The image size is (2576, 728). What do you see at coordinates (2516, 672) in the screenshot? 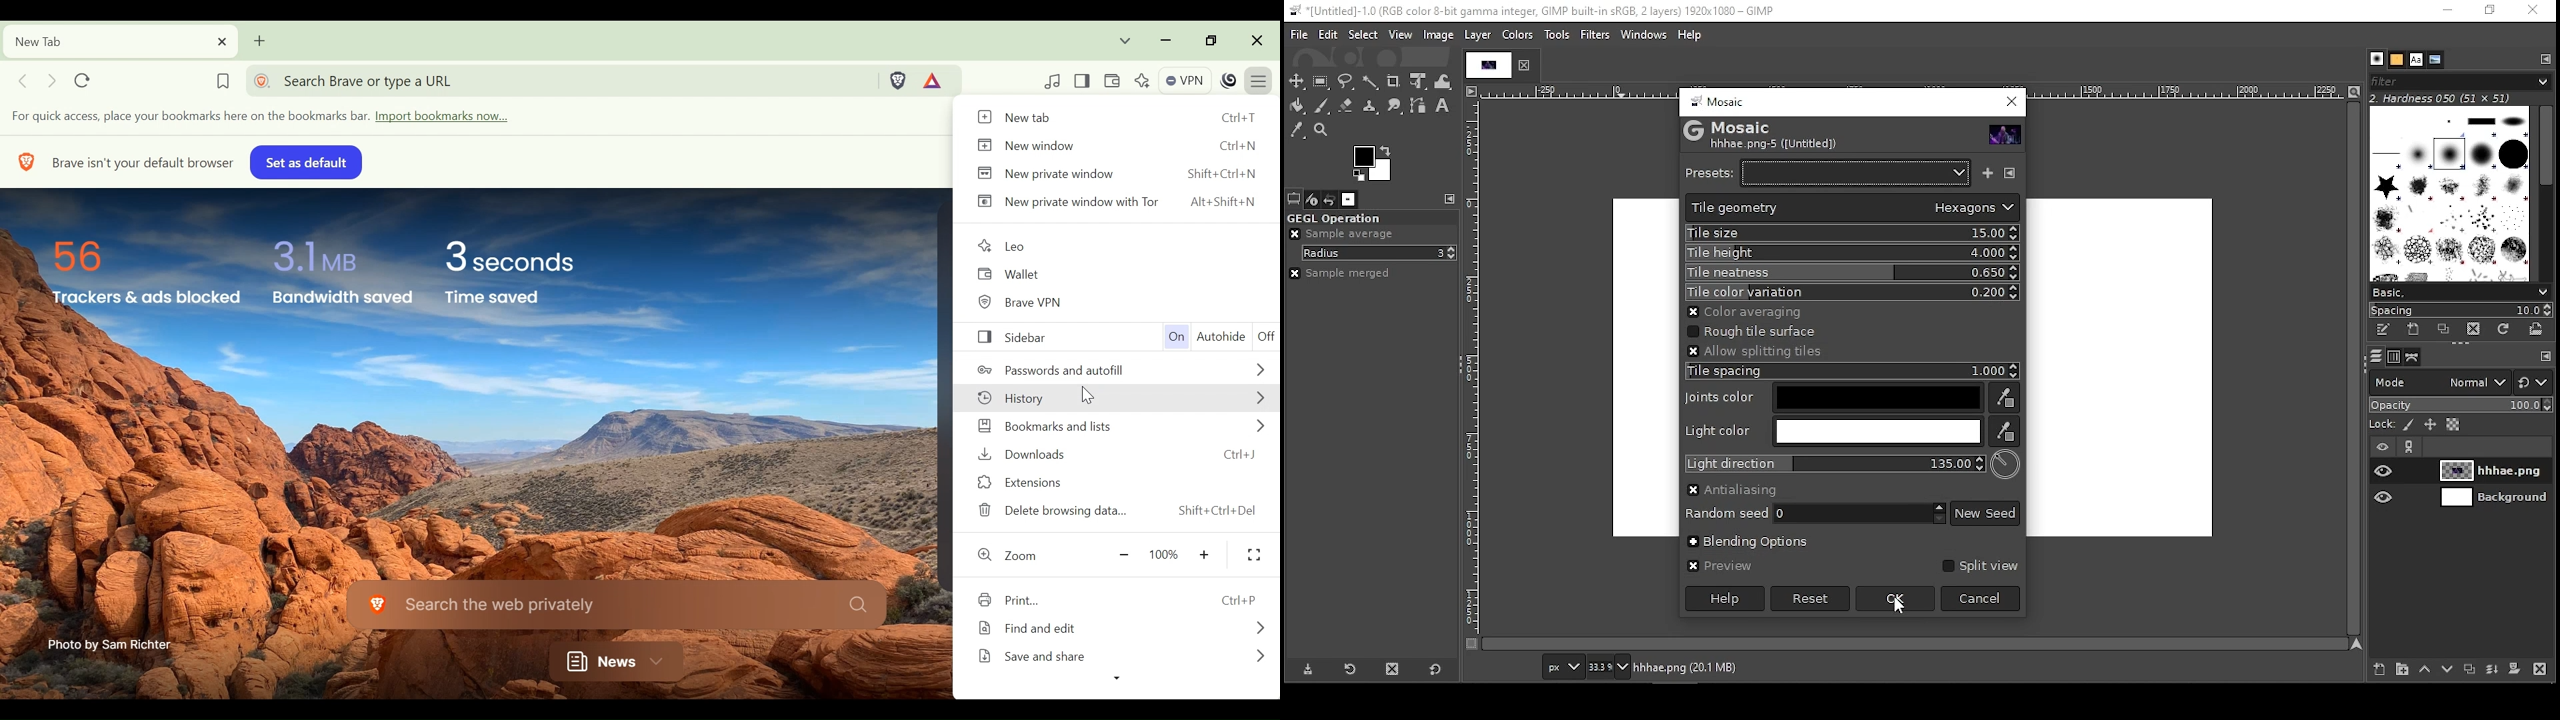
I see `add a mask` at bounding box center [2516, 672].